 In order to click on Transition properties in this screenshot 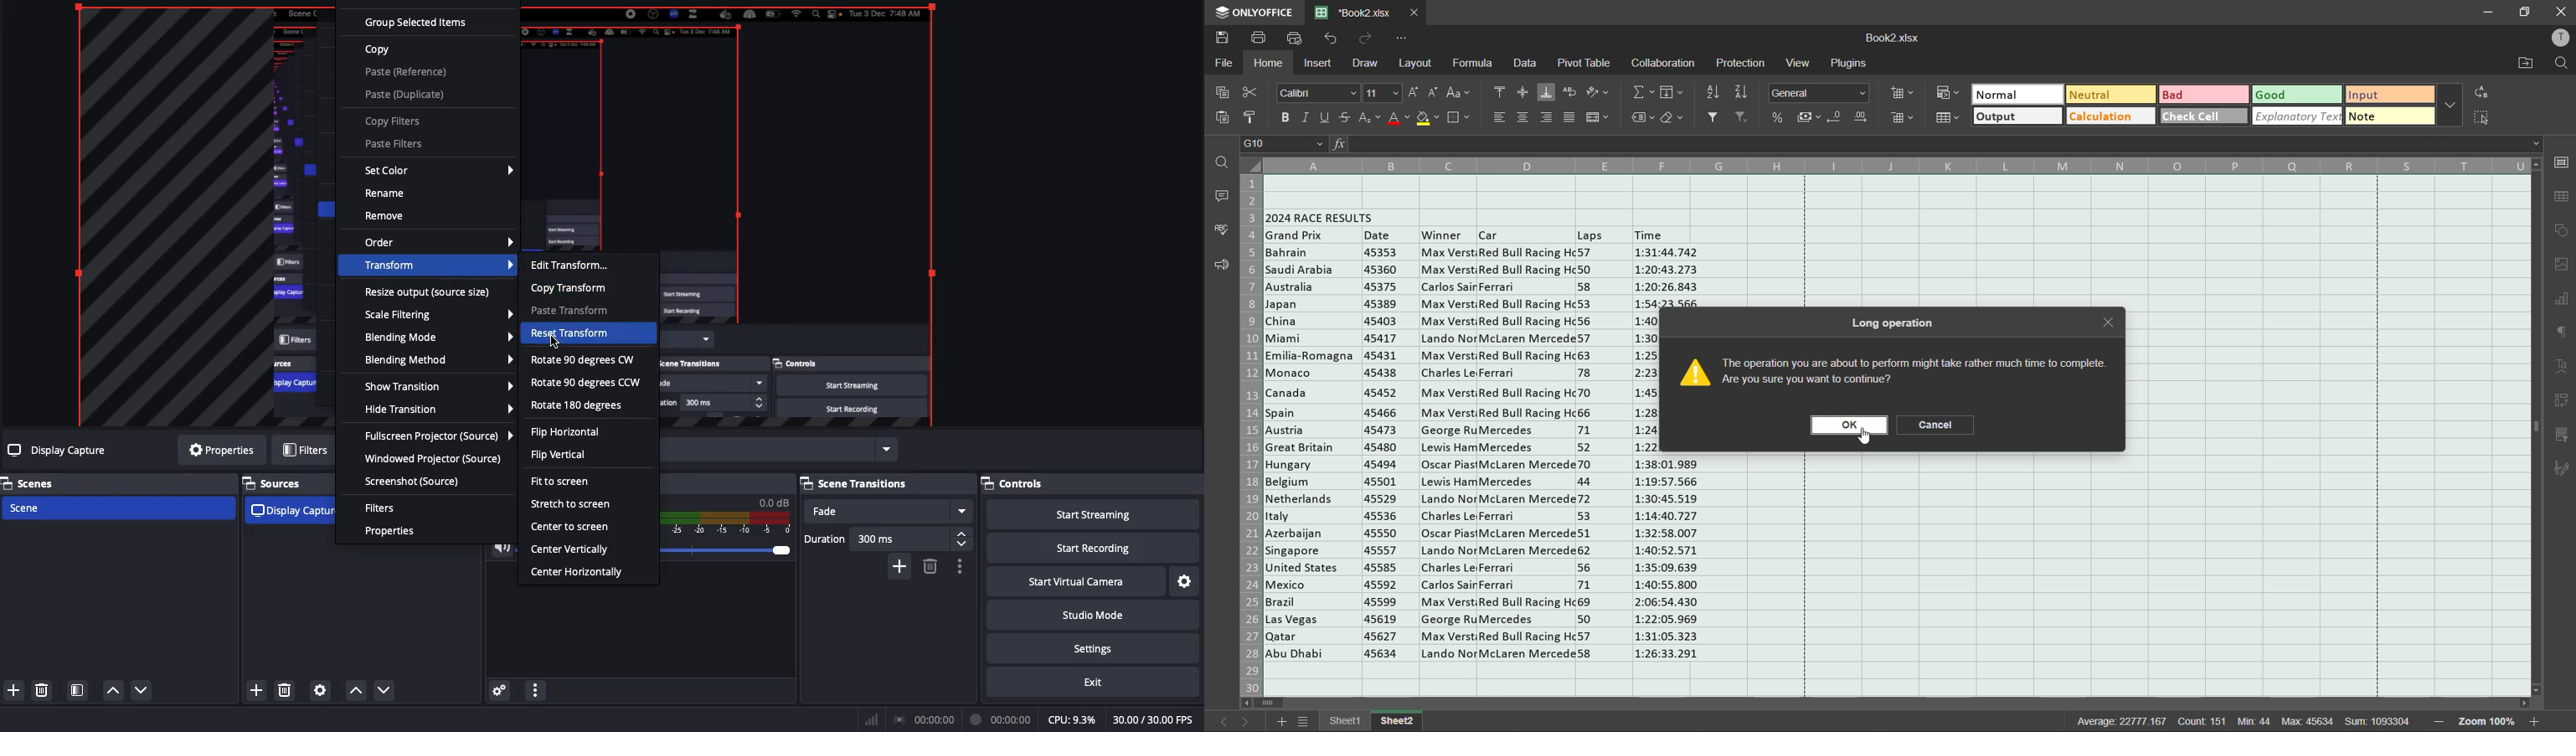, I will do `click(959, 566)`.